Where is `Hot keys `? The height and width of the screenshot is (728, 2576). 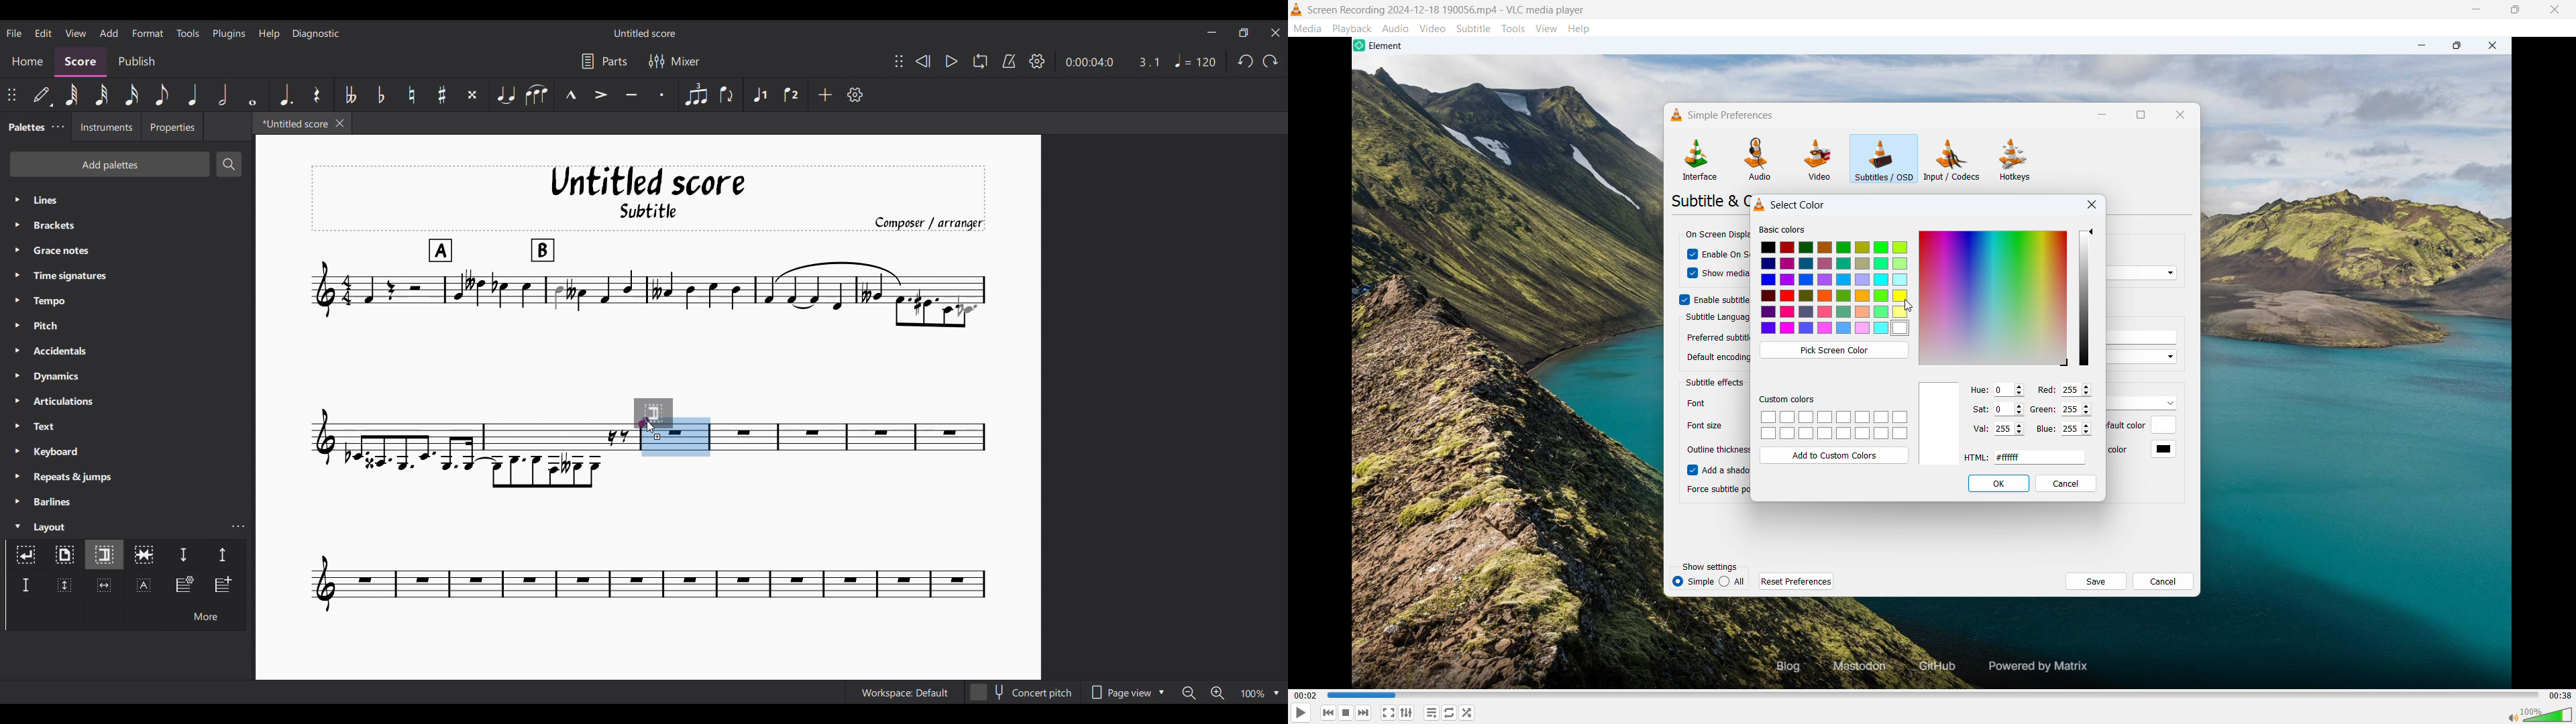 Hot keys  is located at coordinates (2015, 160).